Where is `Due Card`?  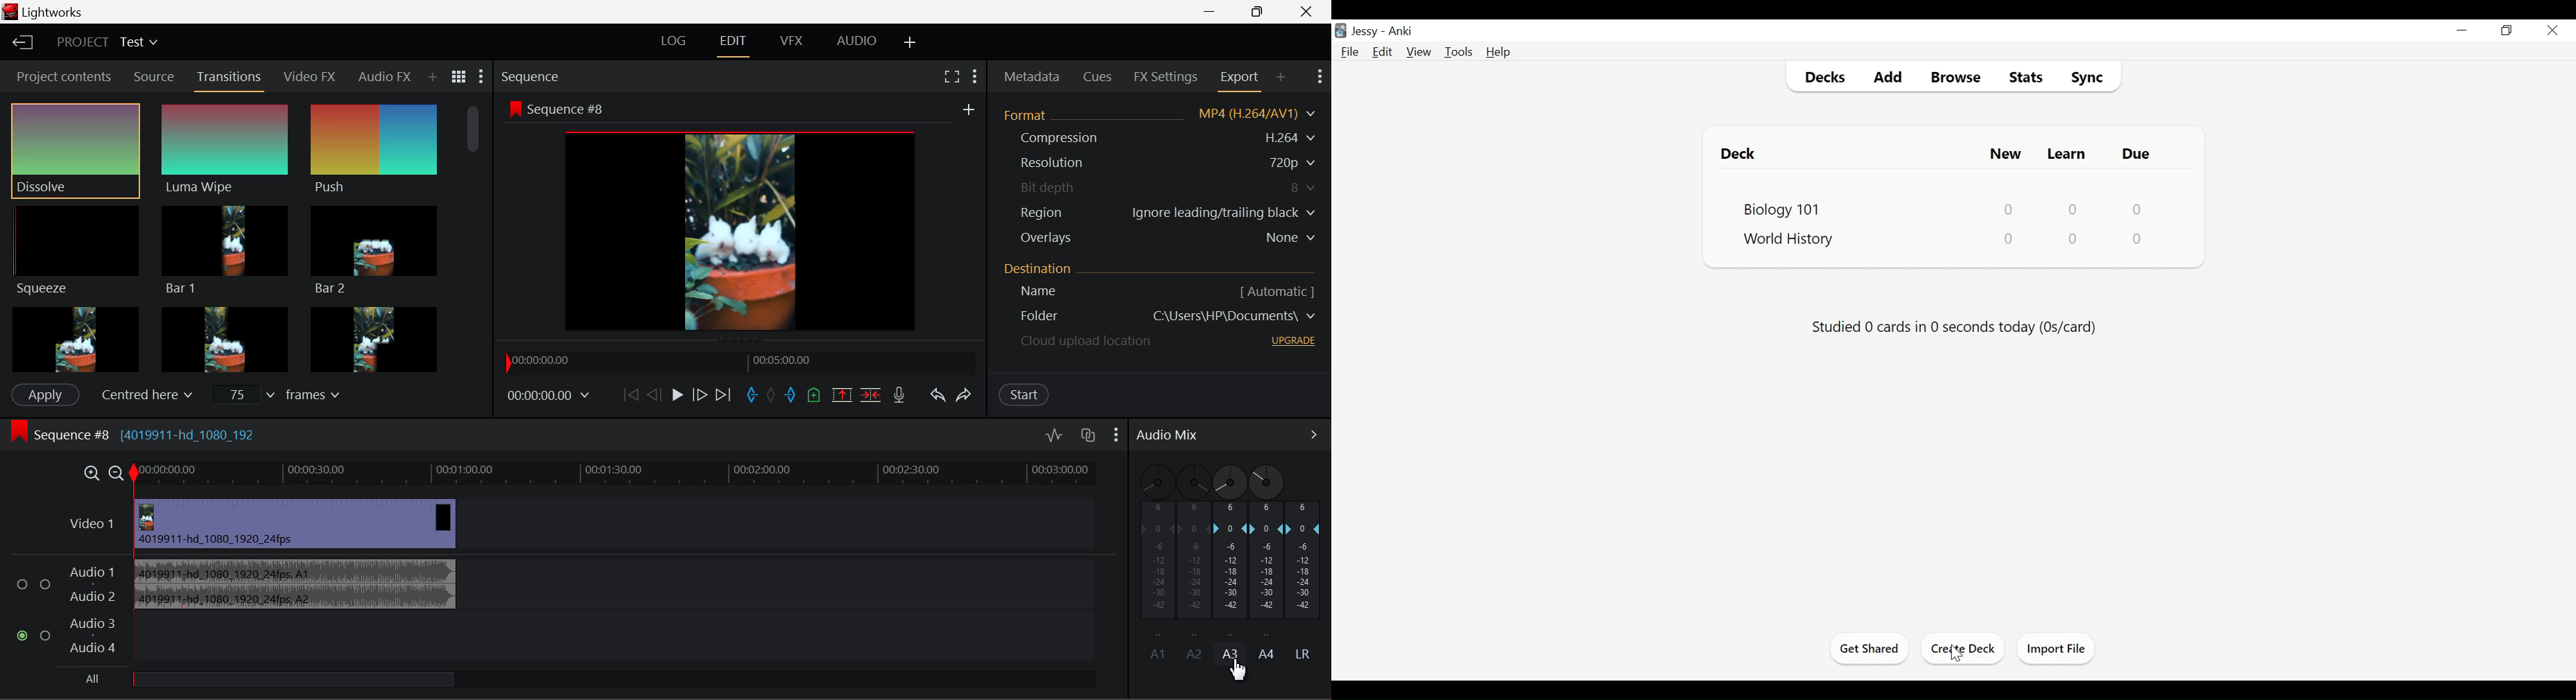
Due Card is located at coordinates (2139, 154).